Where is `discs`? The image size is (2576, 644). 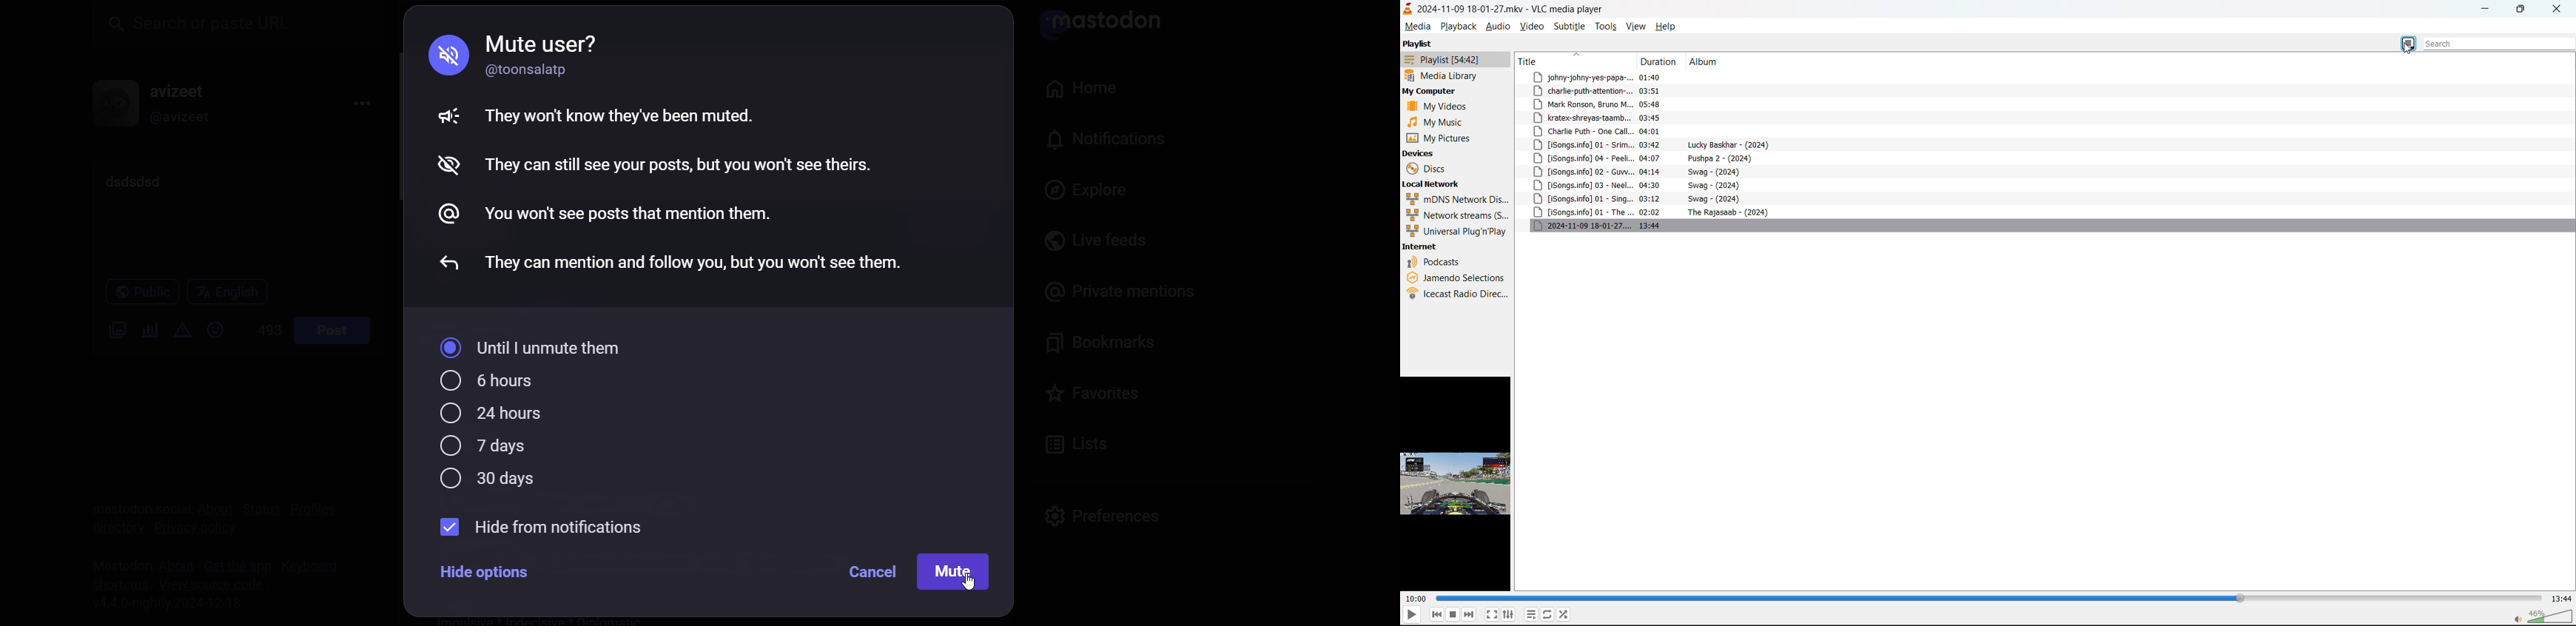 discs is located at coordinates (1430, 168).